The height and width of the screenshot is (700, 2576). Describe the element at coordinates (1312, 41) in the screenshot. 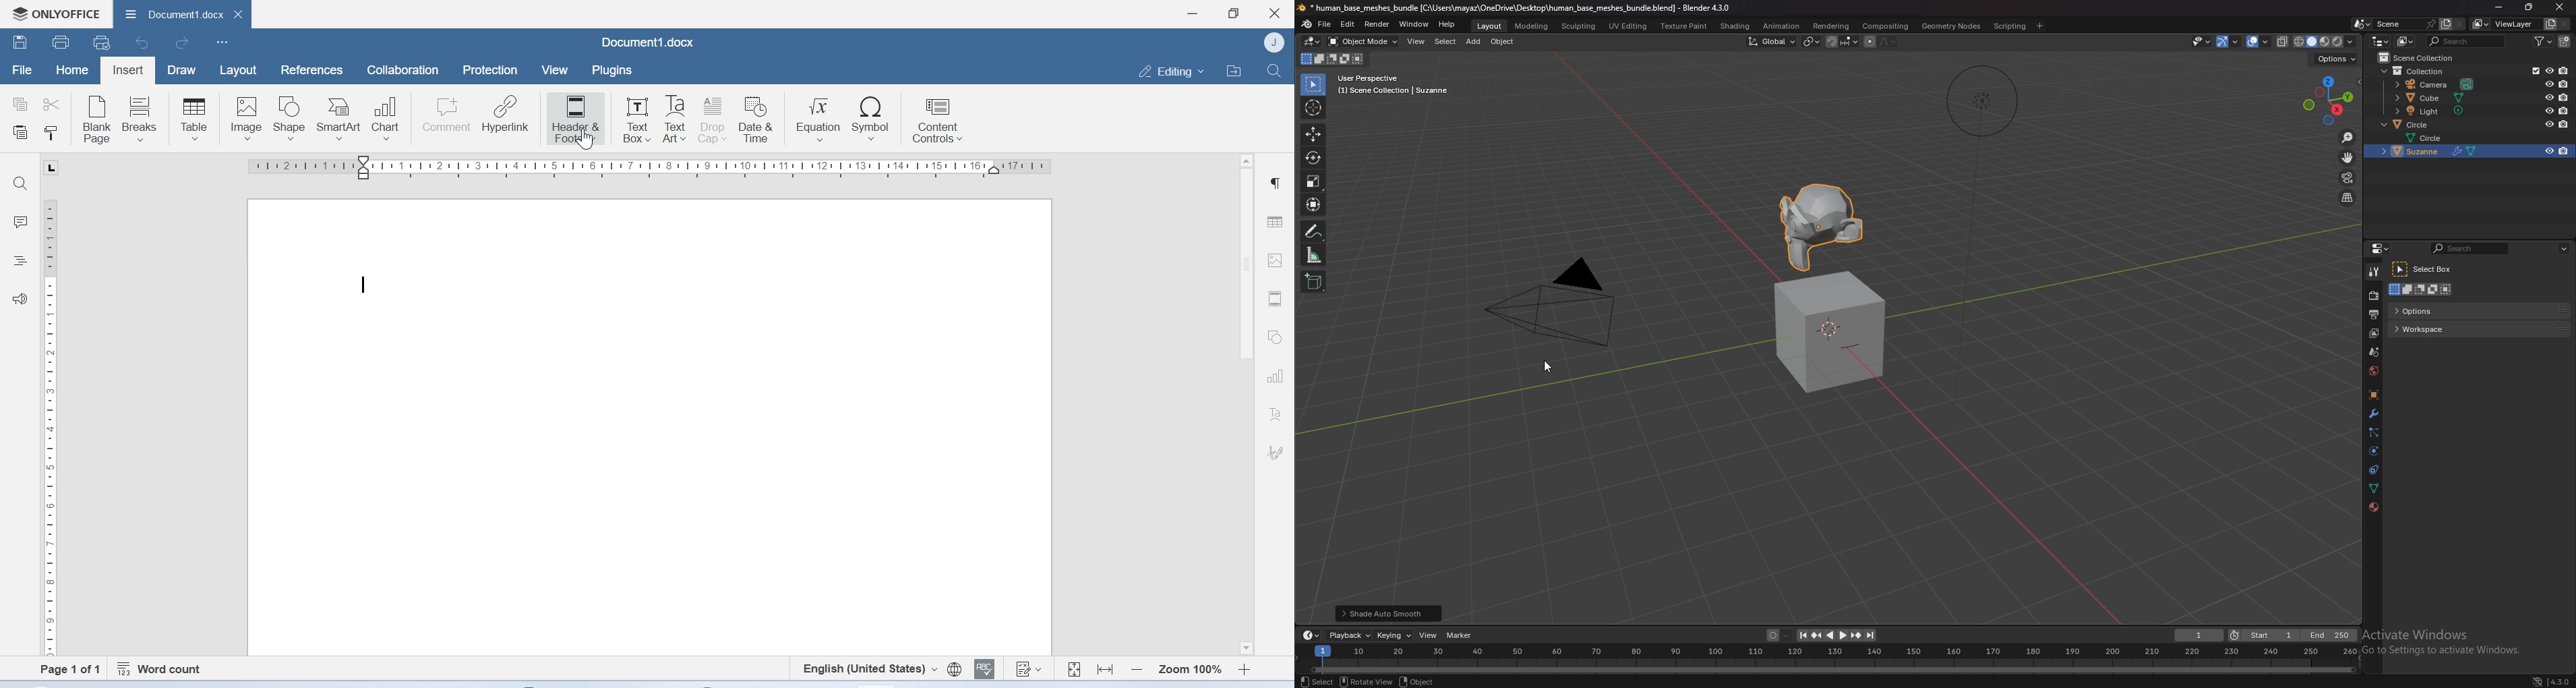

I see `editor type` at that location.